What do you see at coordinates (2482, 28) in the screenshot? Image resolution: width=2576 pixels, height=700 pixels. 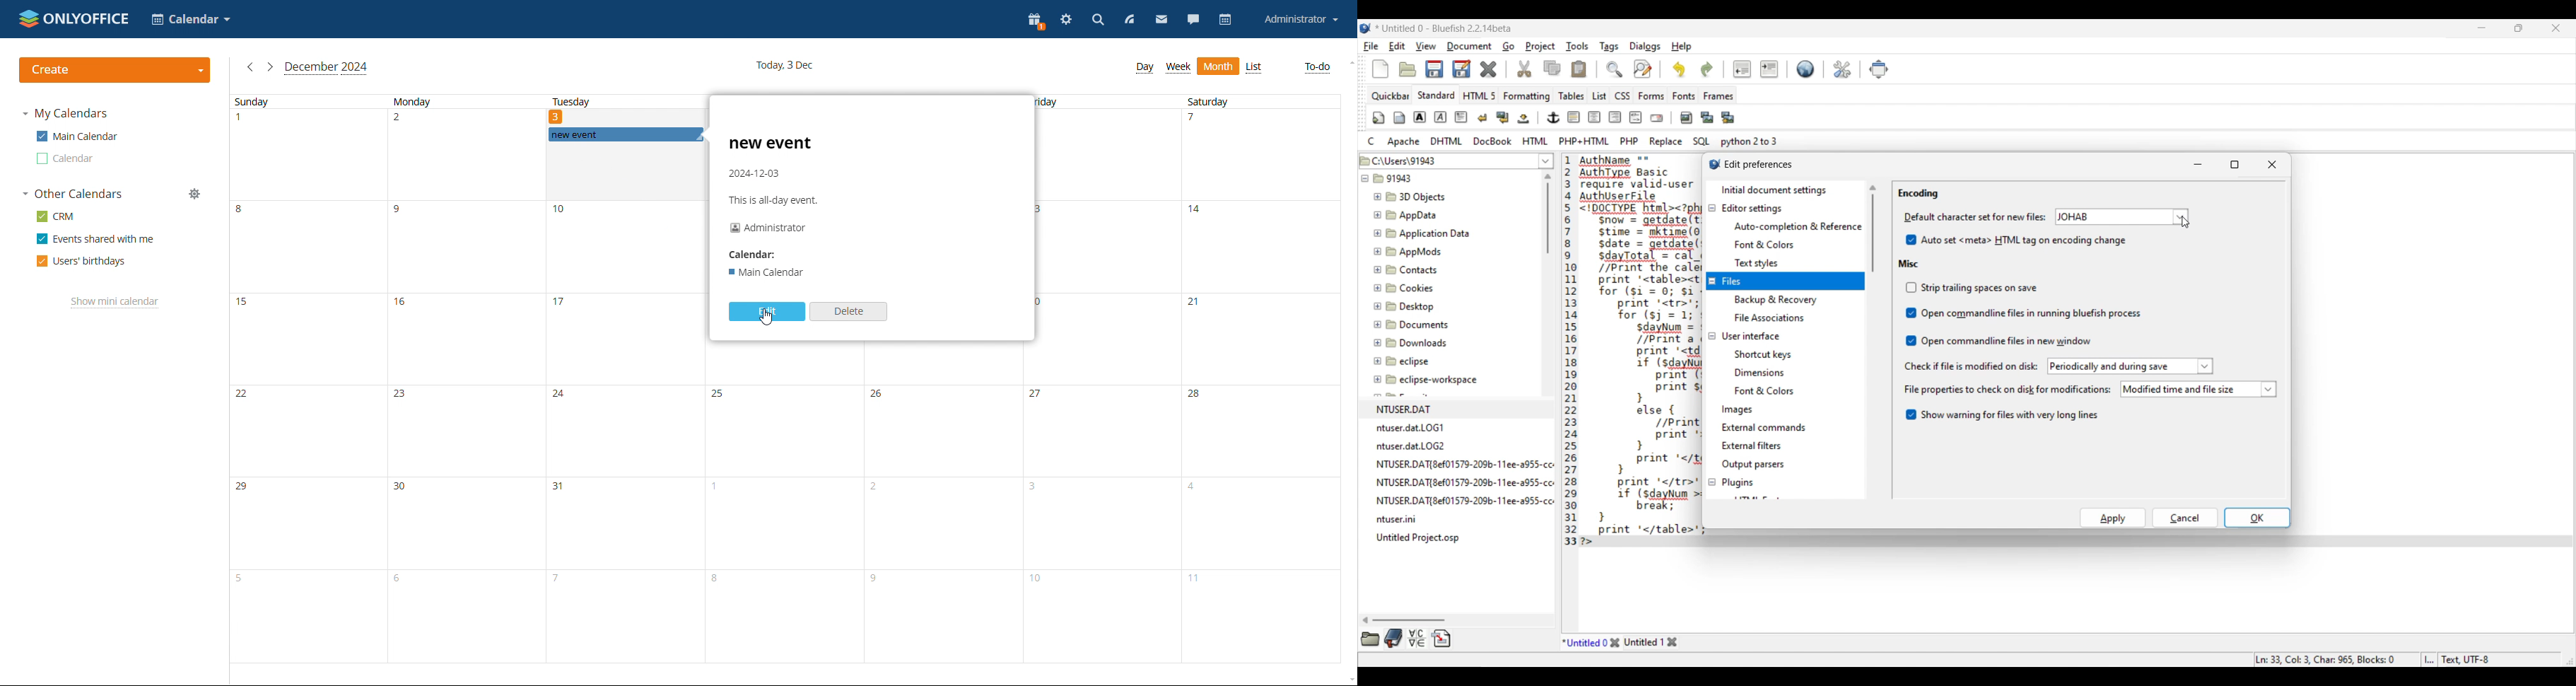 I see `Minimize` at bounding box center [2482, 28].